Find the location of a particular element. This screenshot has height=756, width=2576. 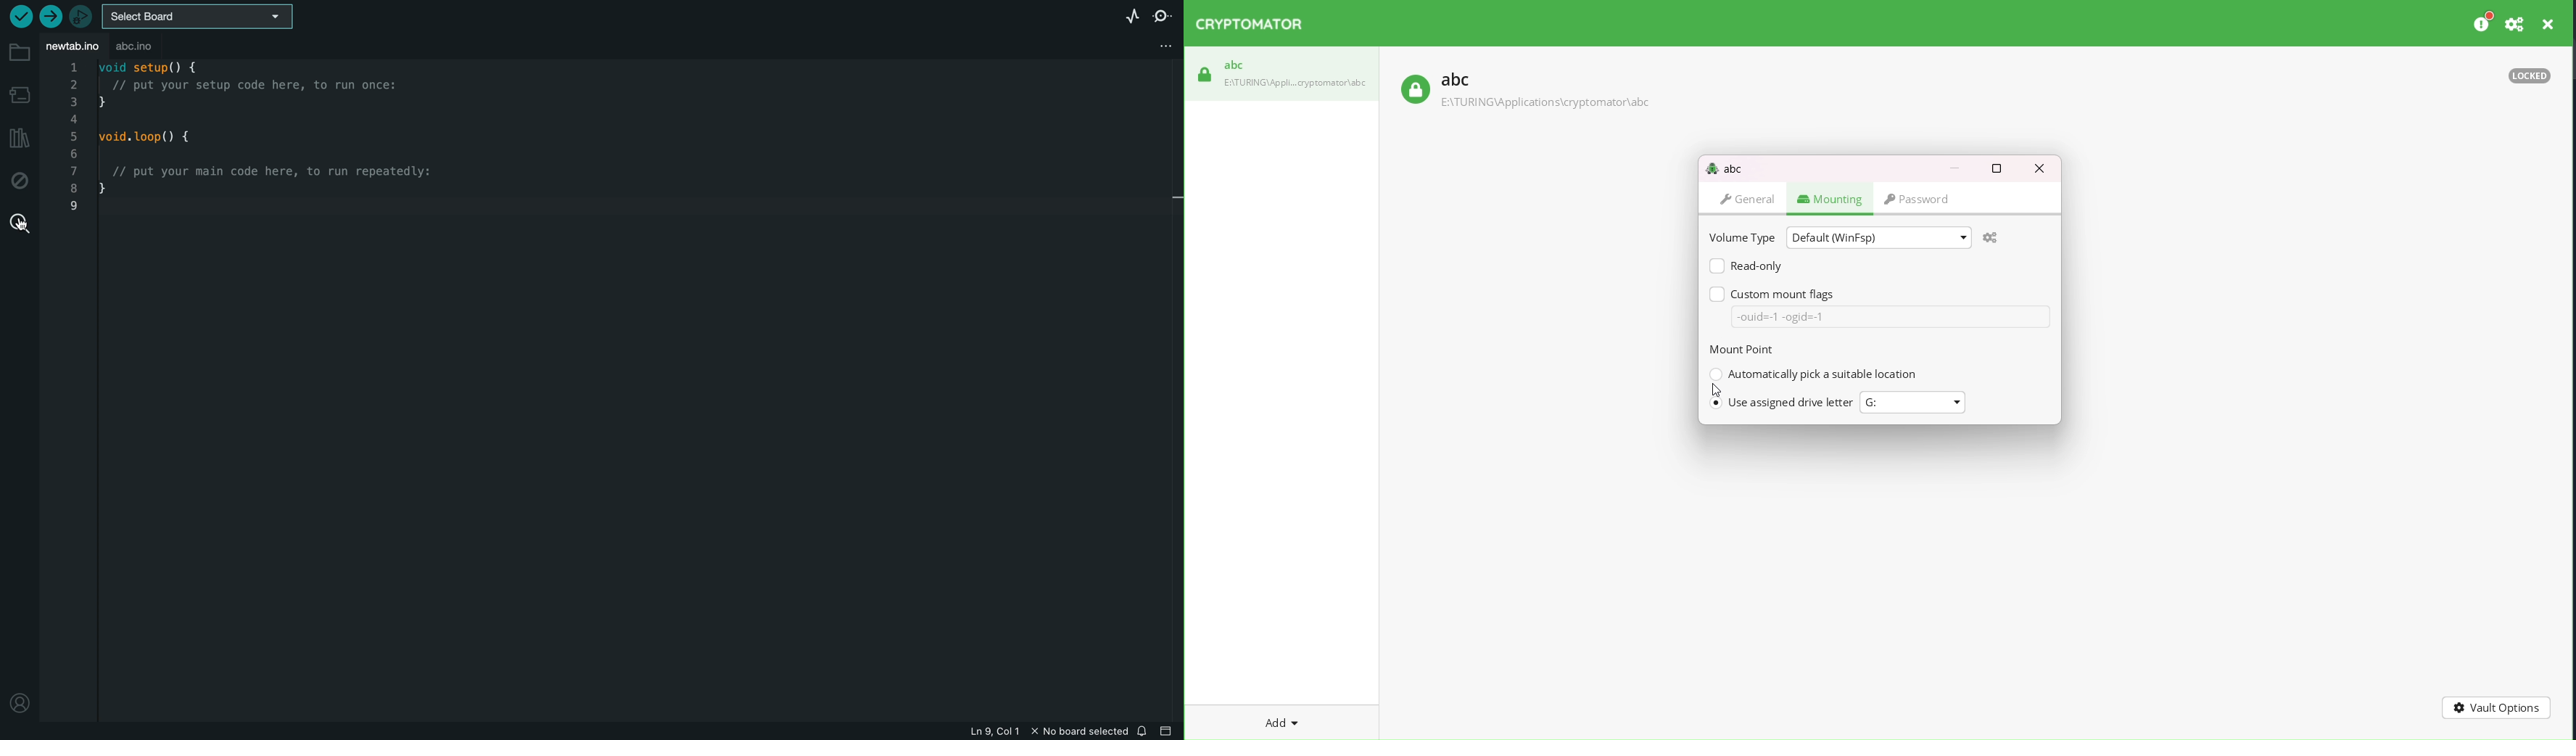

minimize is located at coordinates (1953, 168).